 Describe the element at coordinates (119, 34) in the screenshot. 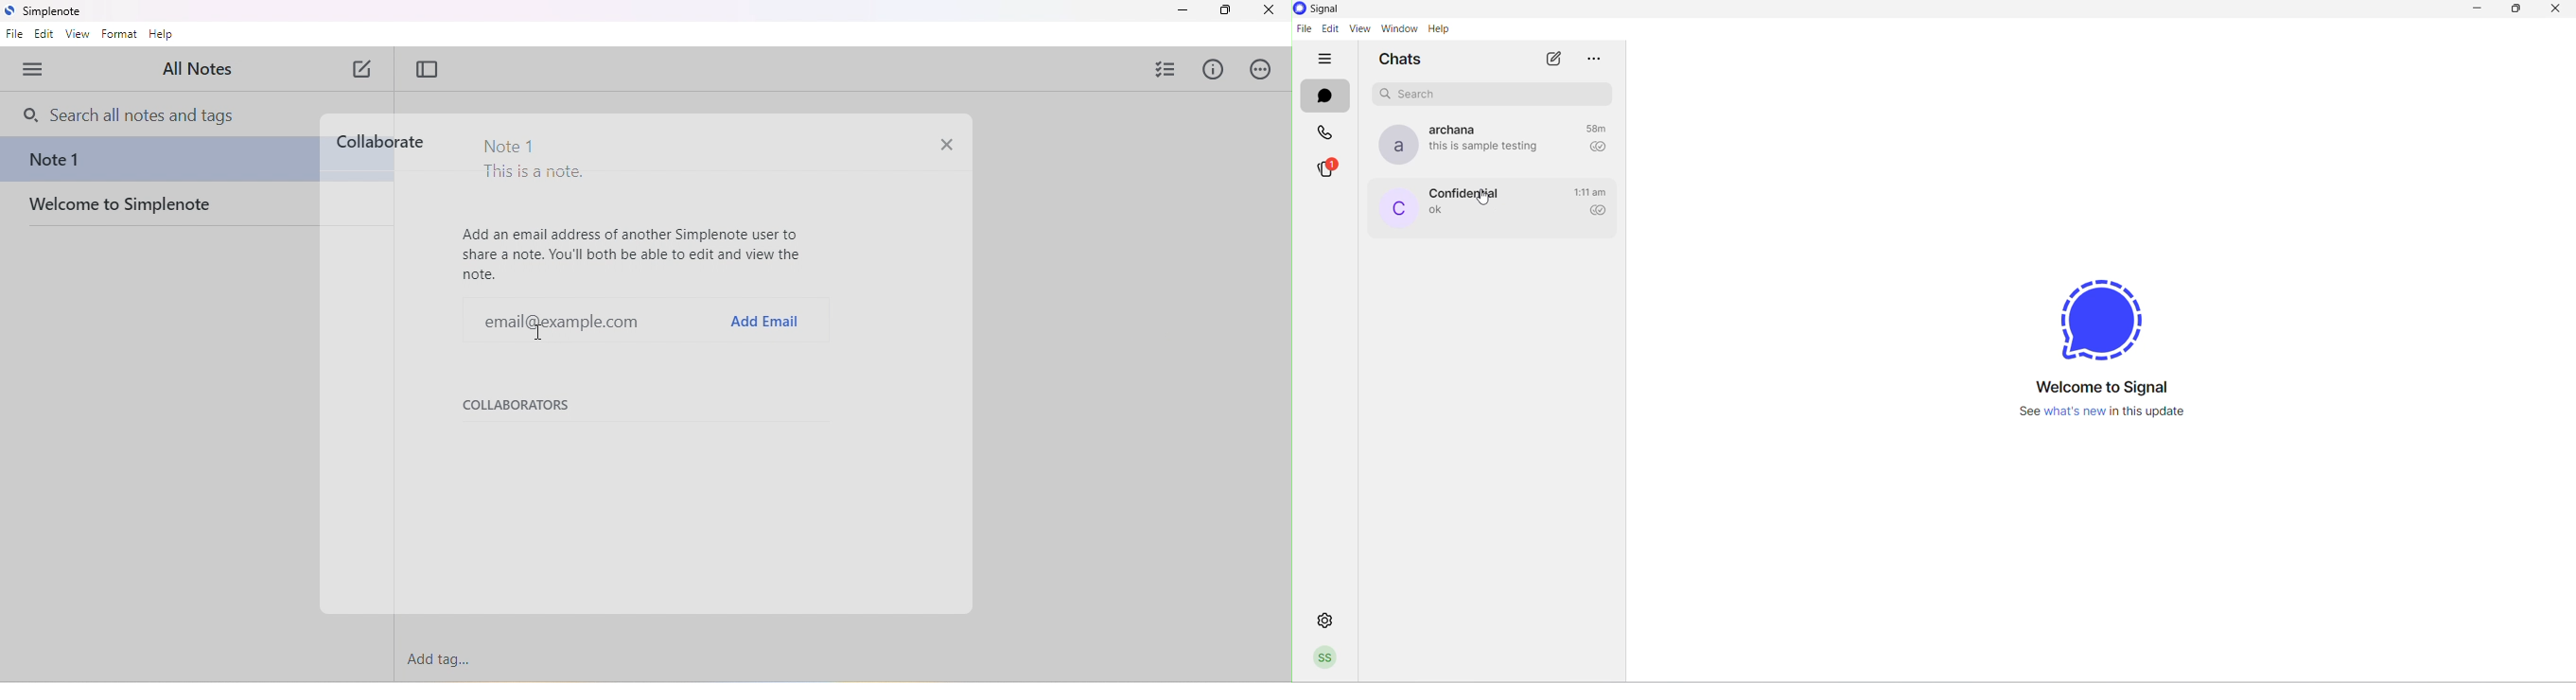

I see `format` at that location.